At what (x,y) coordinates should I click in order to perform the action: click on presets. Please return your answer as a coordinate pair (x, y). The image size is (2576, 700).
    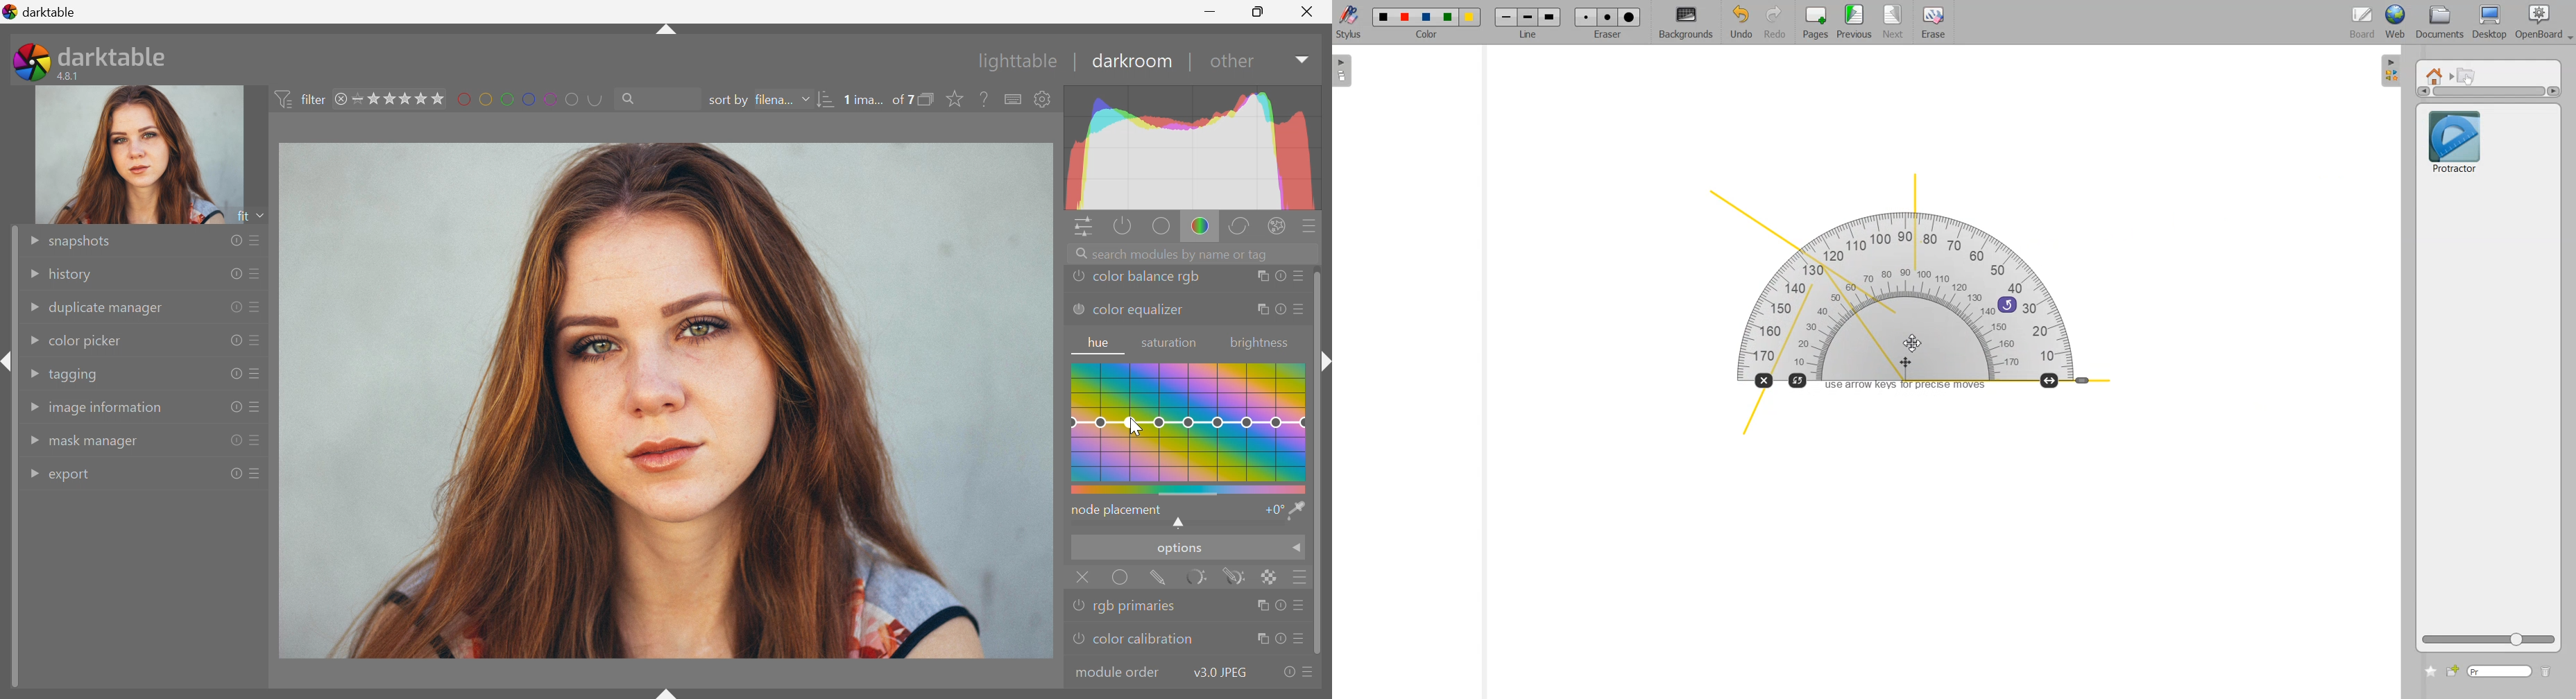
    Looking at the image, I should click on (257, 307).